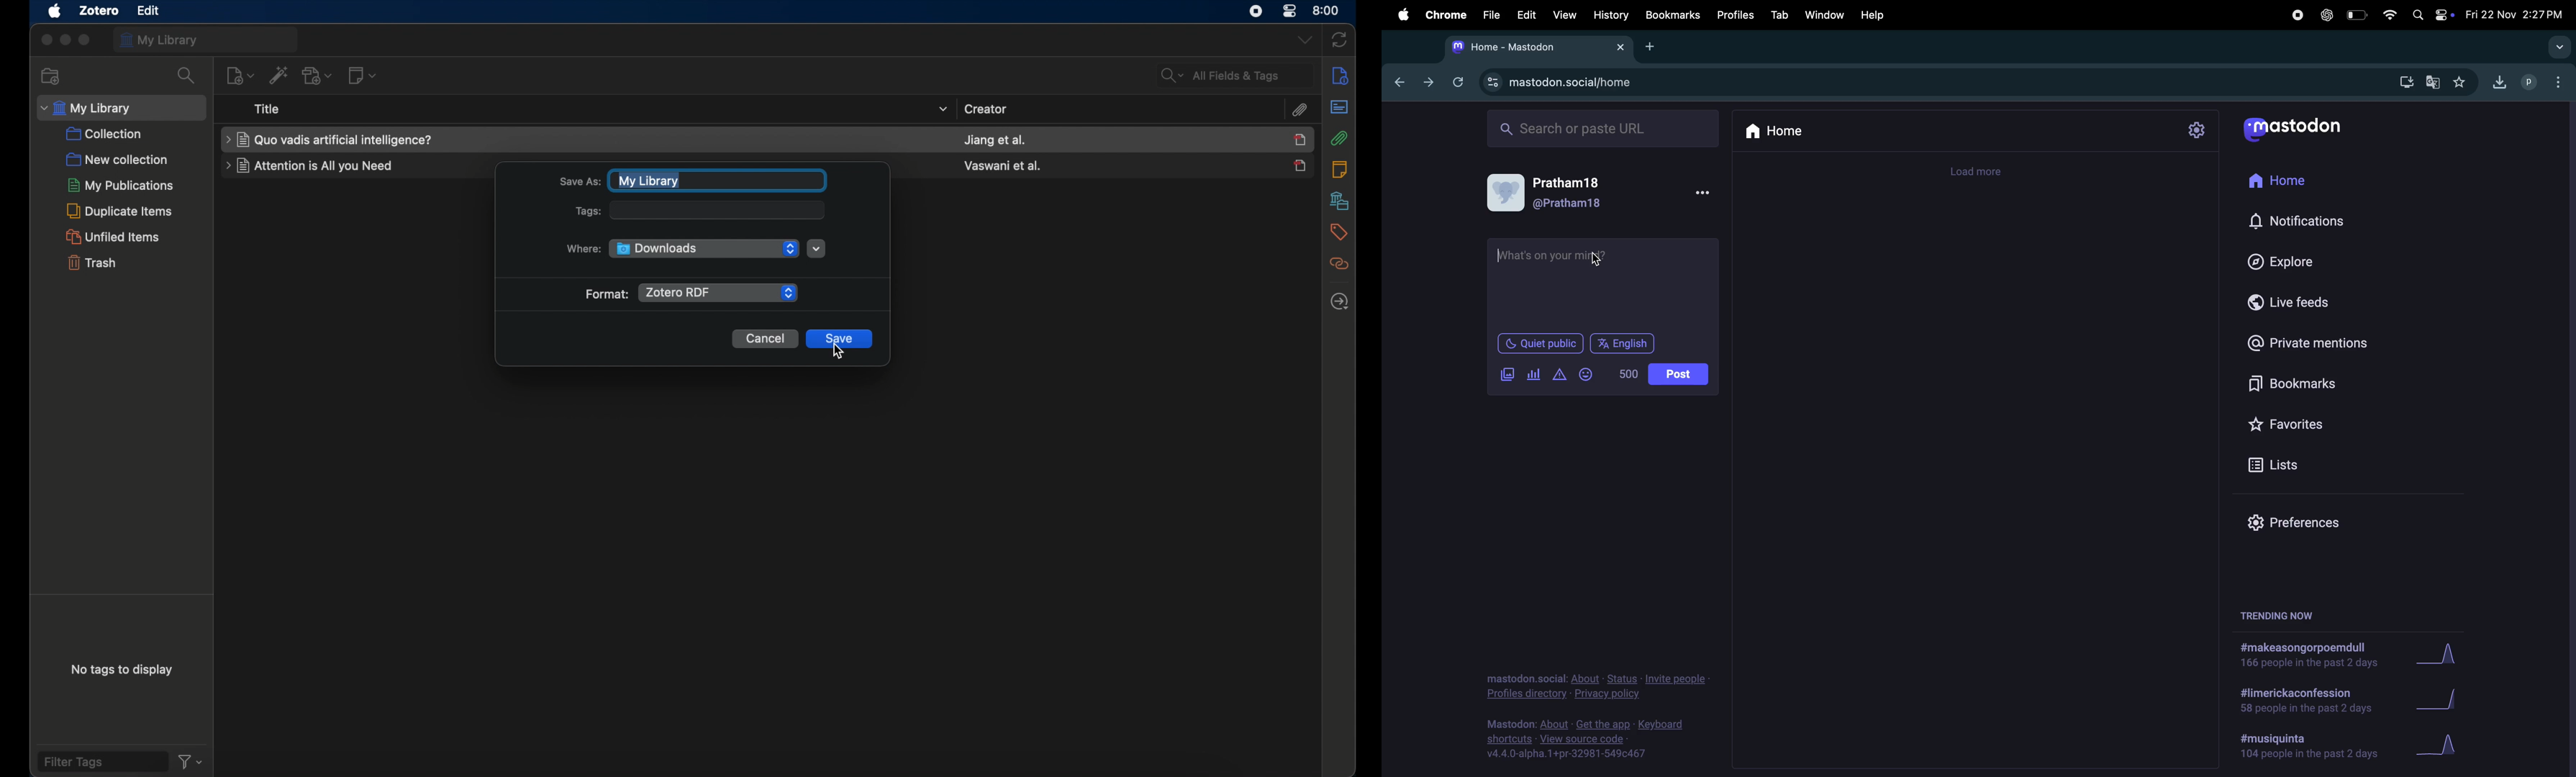  Describe the element at coordinates (1586, 375) in the screenshot. I see `emoji` at that location.